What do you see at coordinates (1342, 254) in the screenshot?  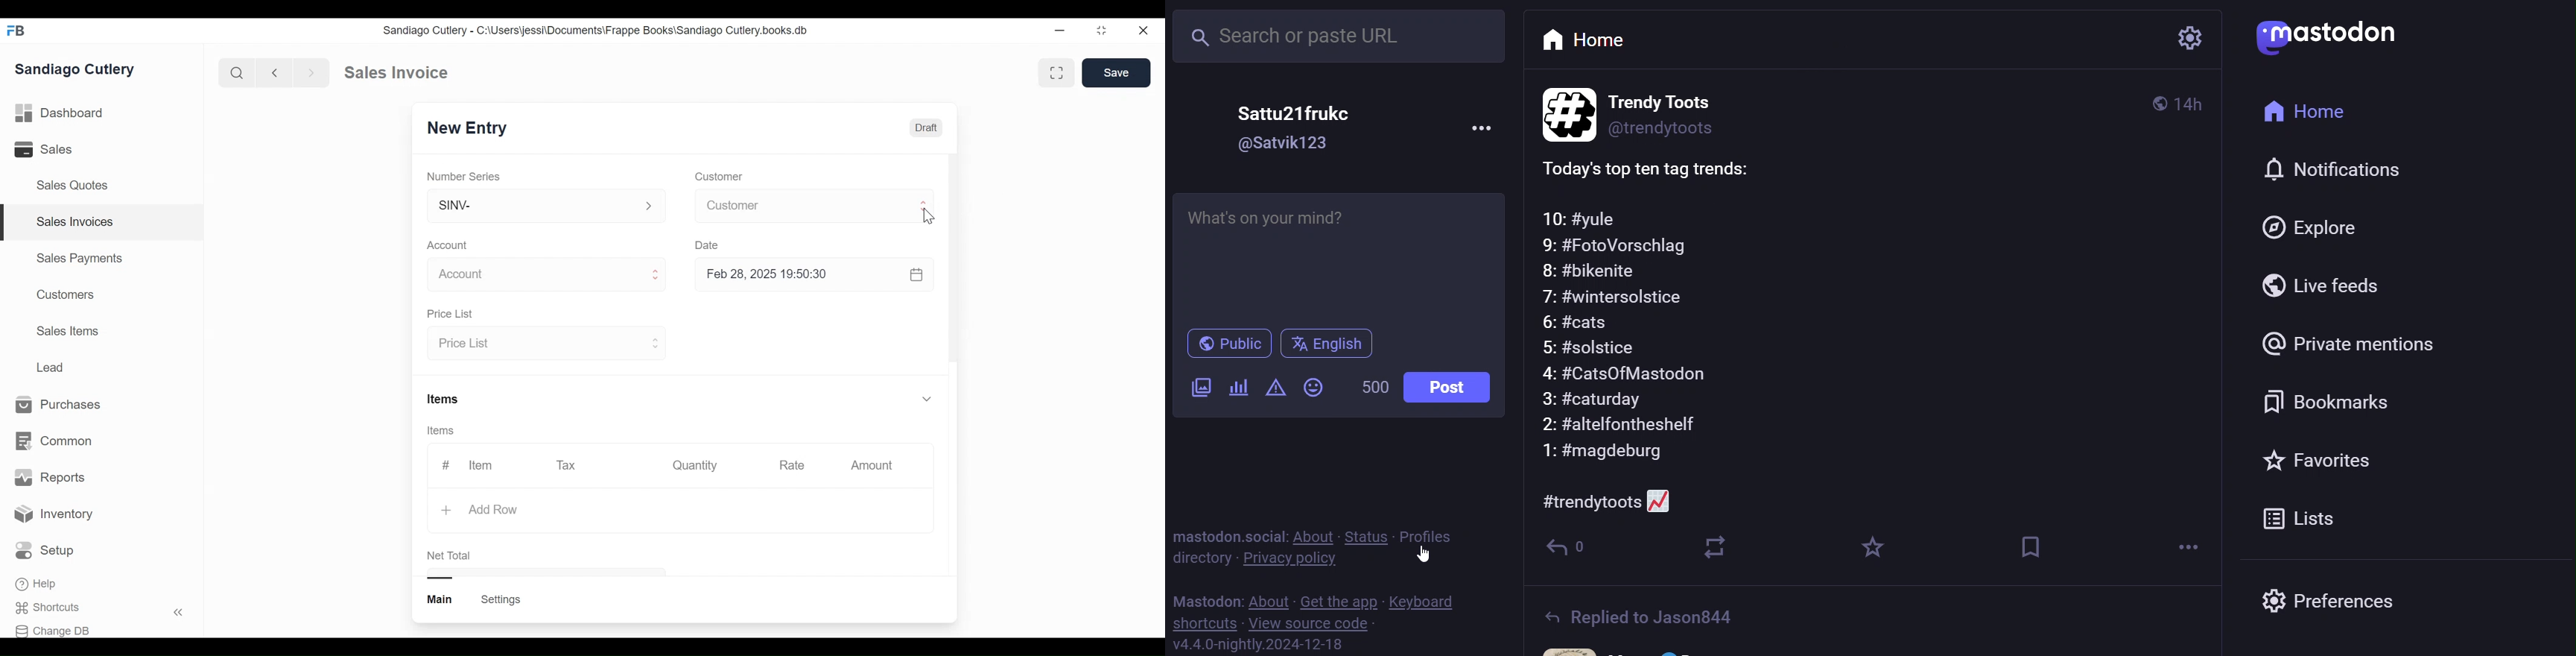 I see `Whats on your mind` at bounding box center [1342, 254].